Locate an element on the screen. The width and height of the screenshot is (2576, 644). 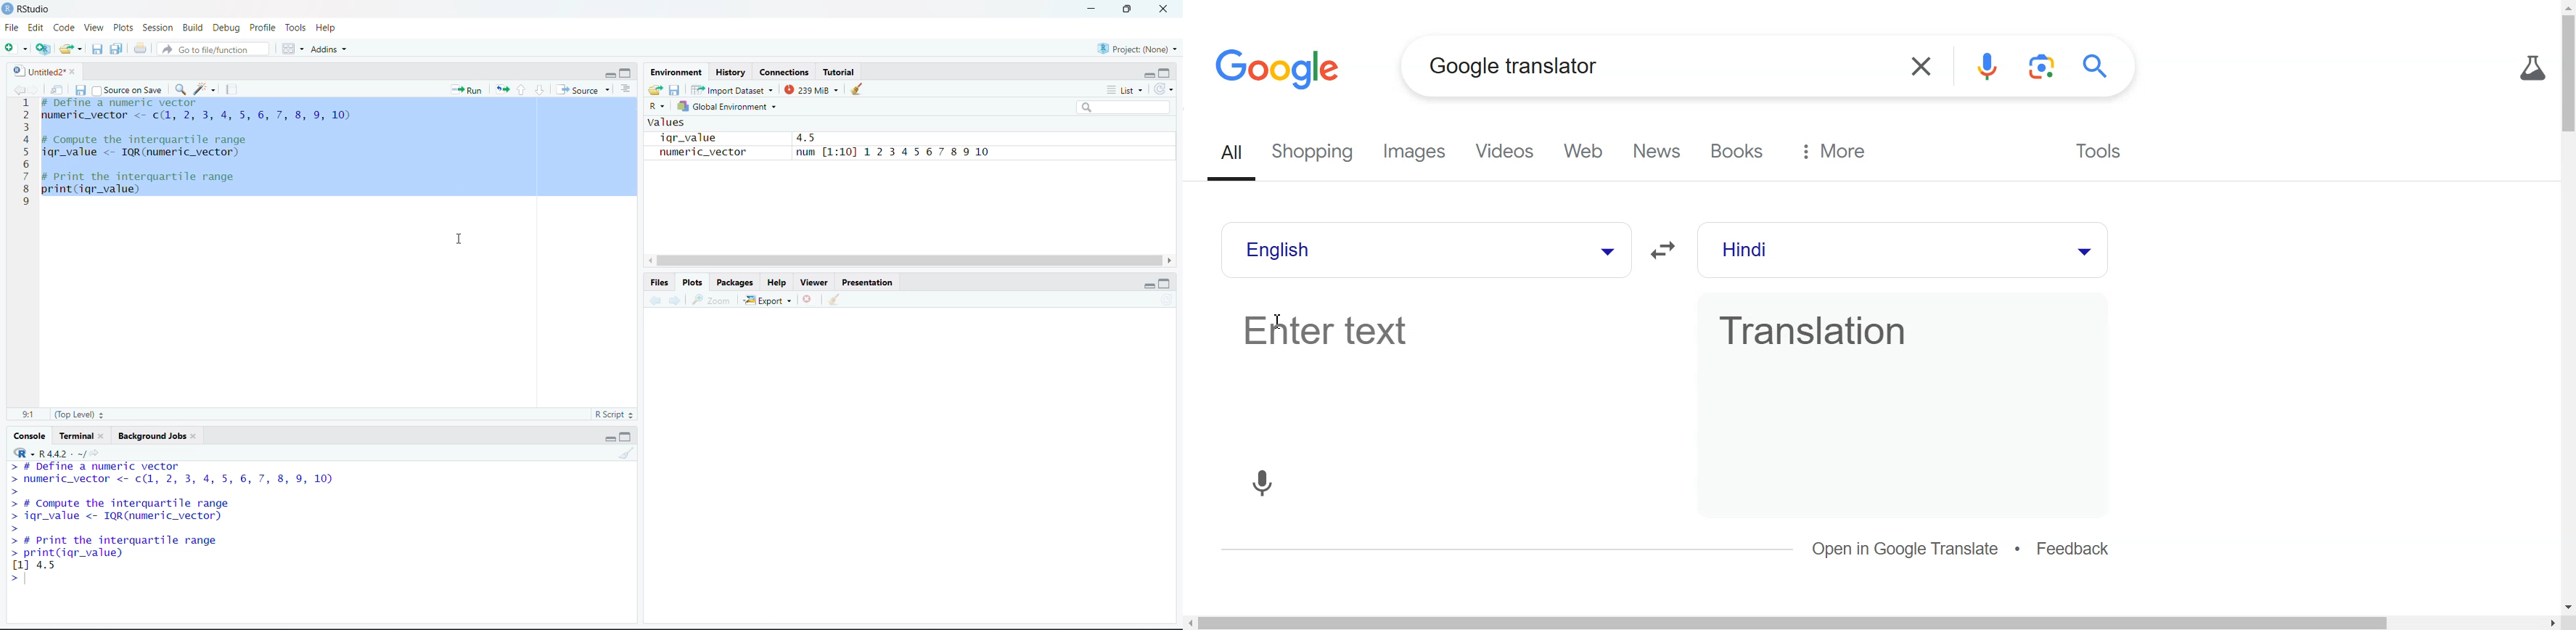
R is located at coordinates (656, 108).